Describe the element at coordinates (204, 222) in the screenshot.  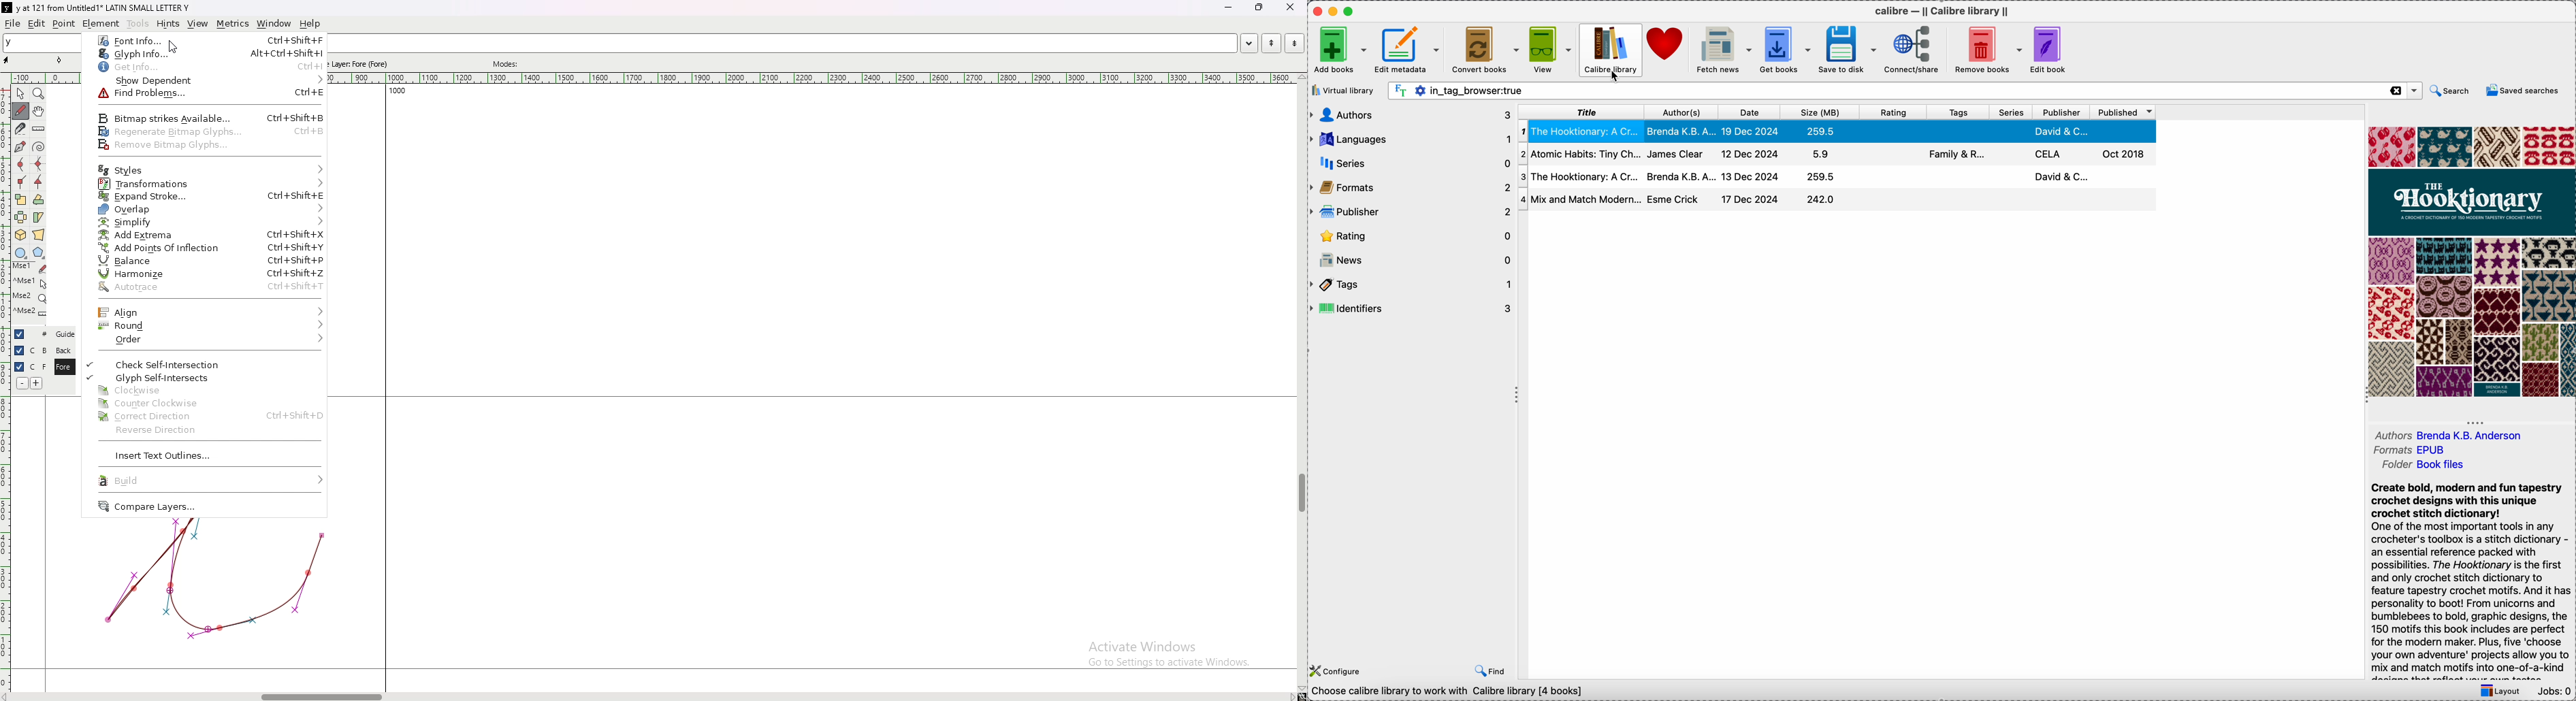
I see `simplify` at that location.